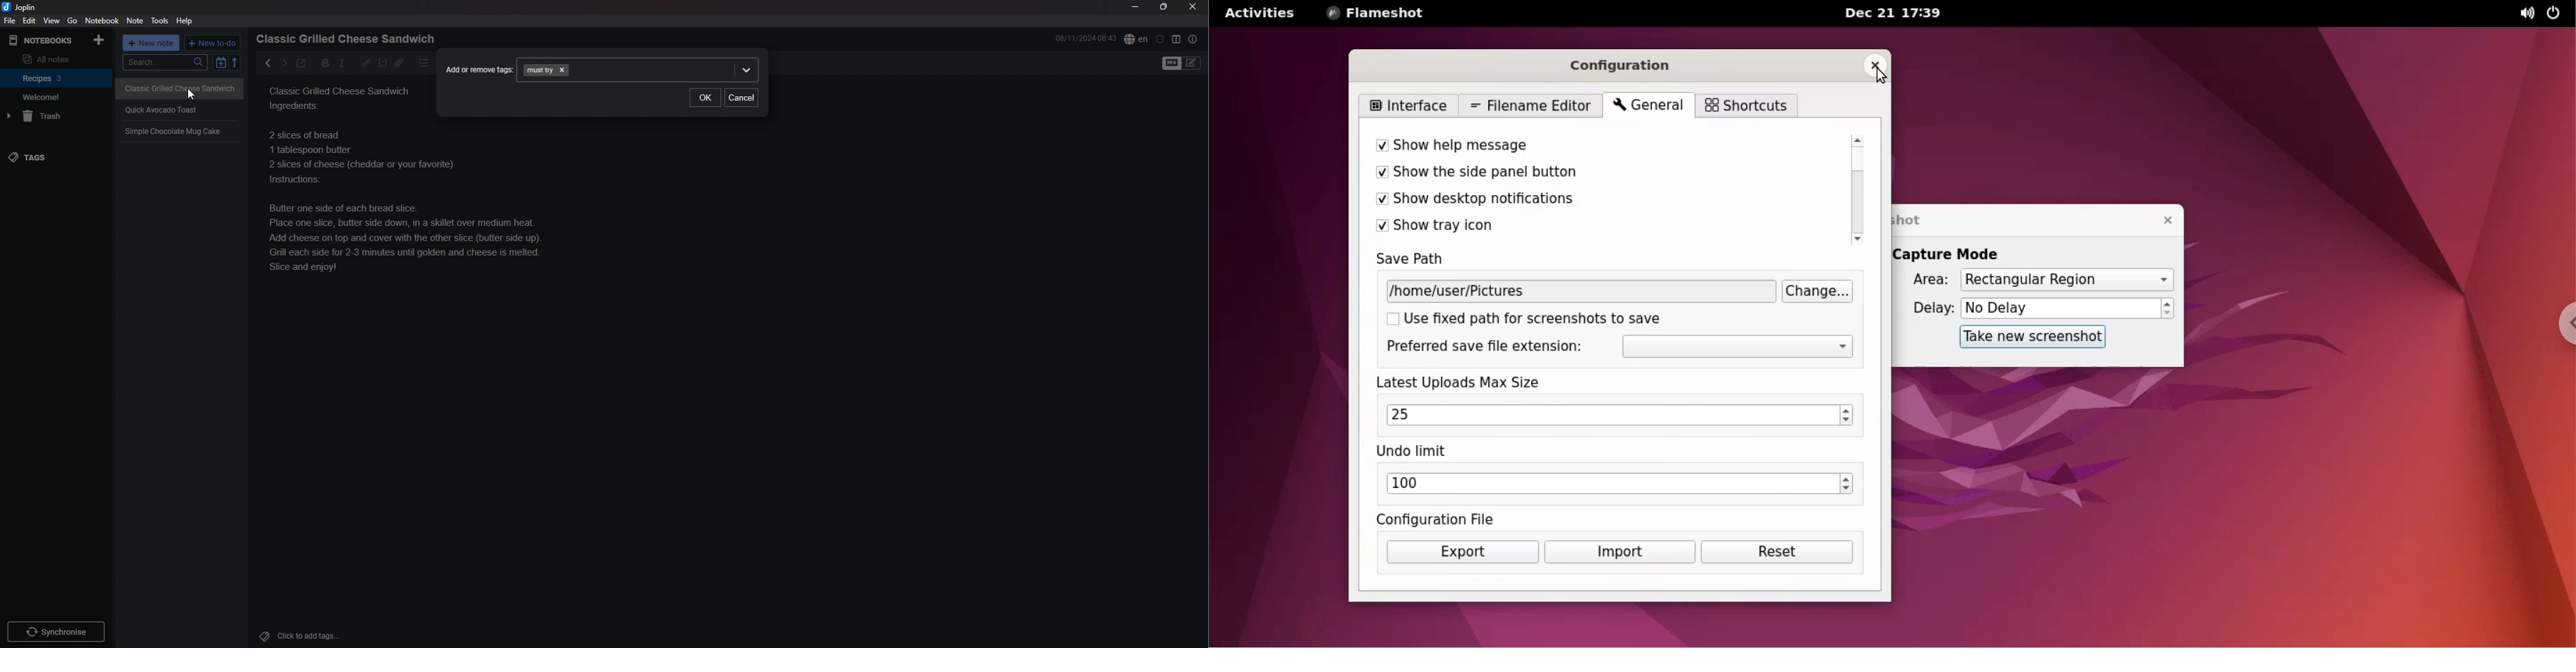  Describe the element at coordinates (399, 63) in the screenshot. I see `attachment` at that location.